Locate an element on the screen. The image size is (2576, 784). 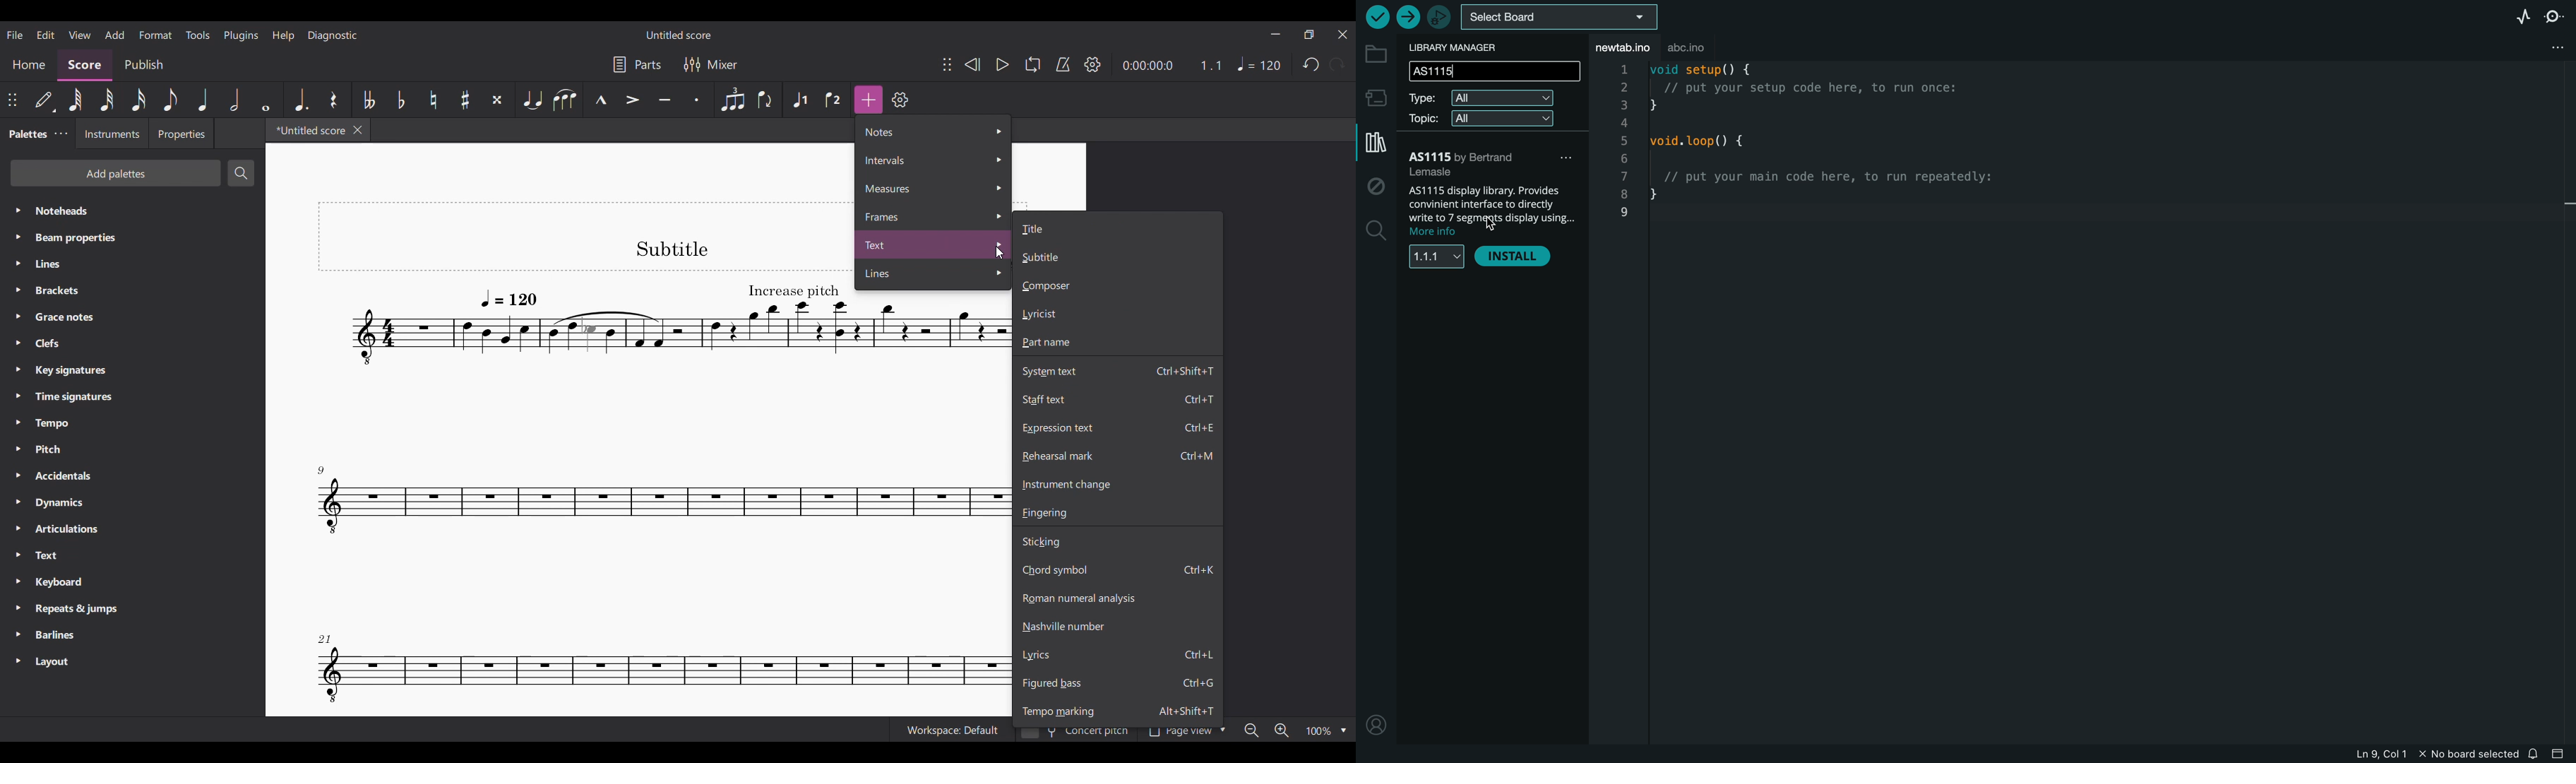
Composer is located at coordinates (1117, 286).